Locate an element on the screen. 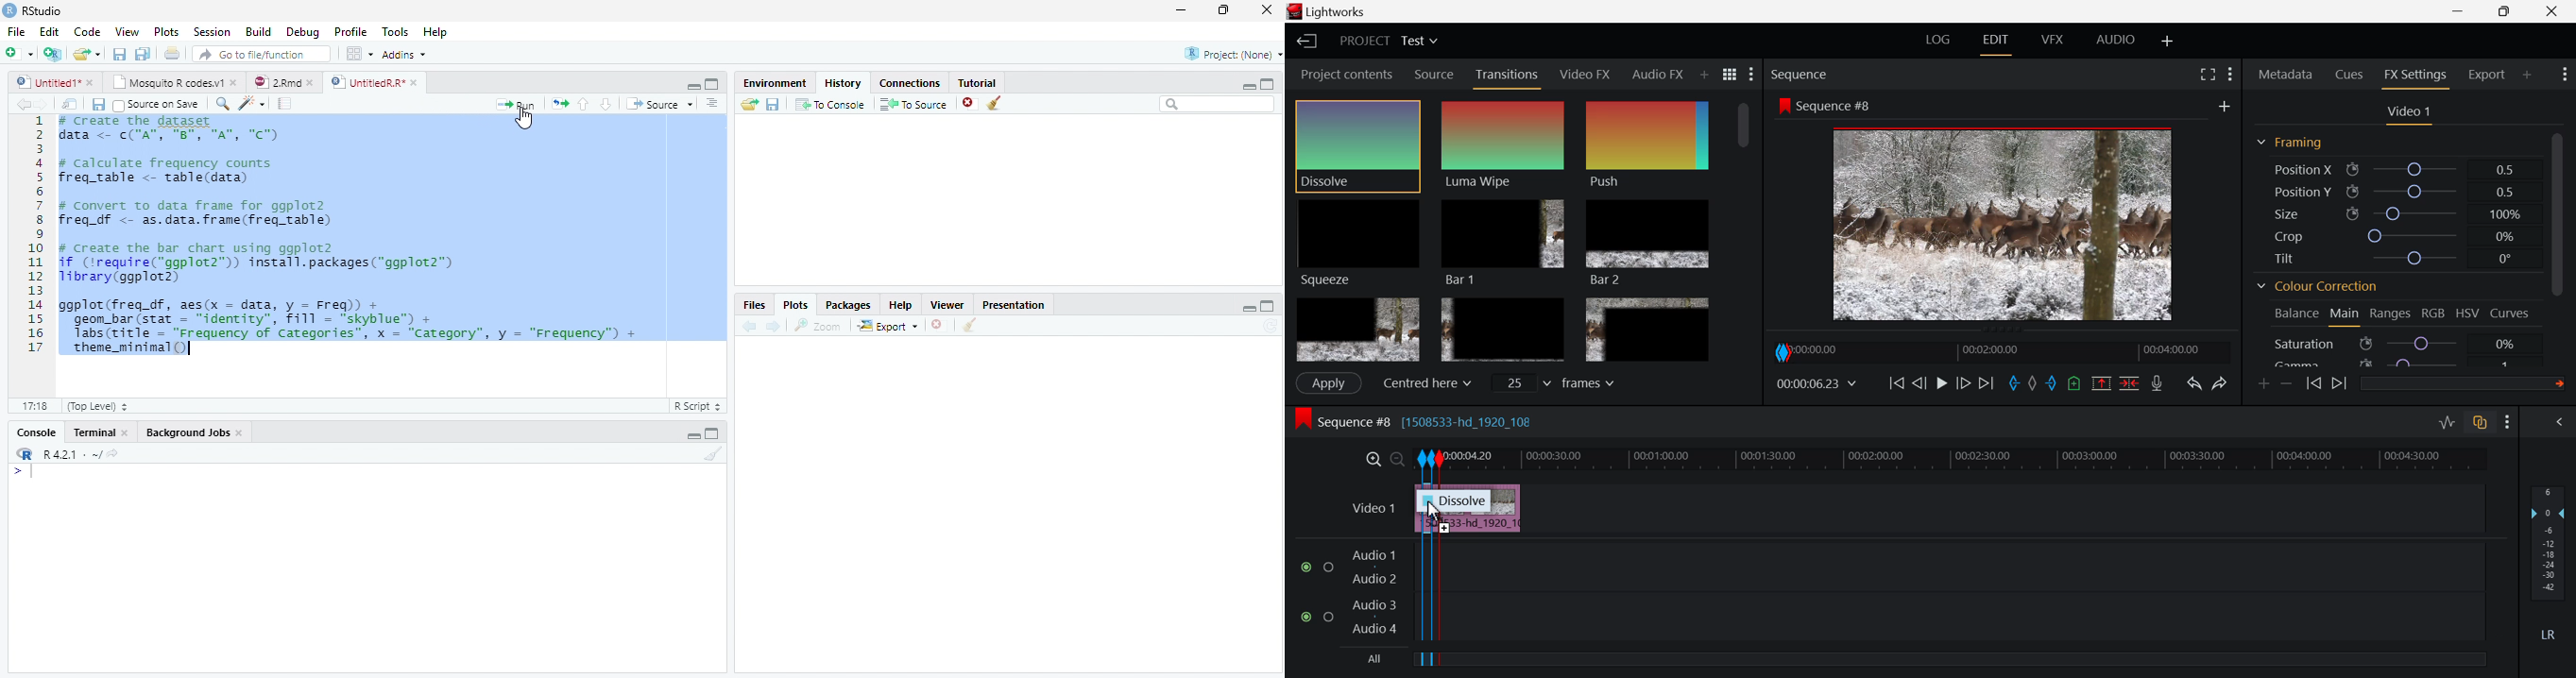 The width and height of the screenshot is (2576, 700). Workspace panes is located at coordinates (357, 54).